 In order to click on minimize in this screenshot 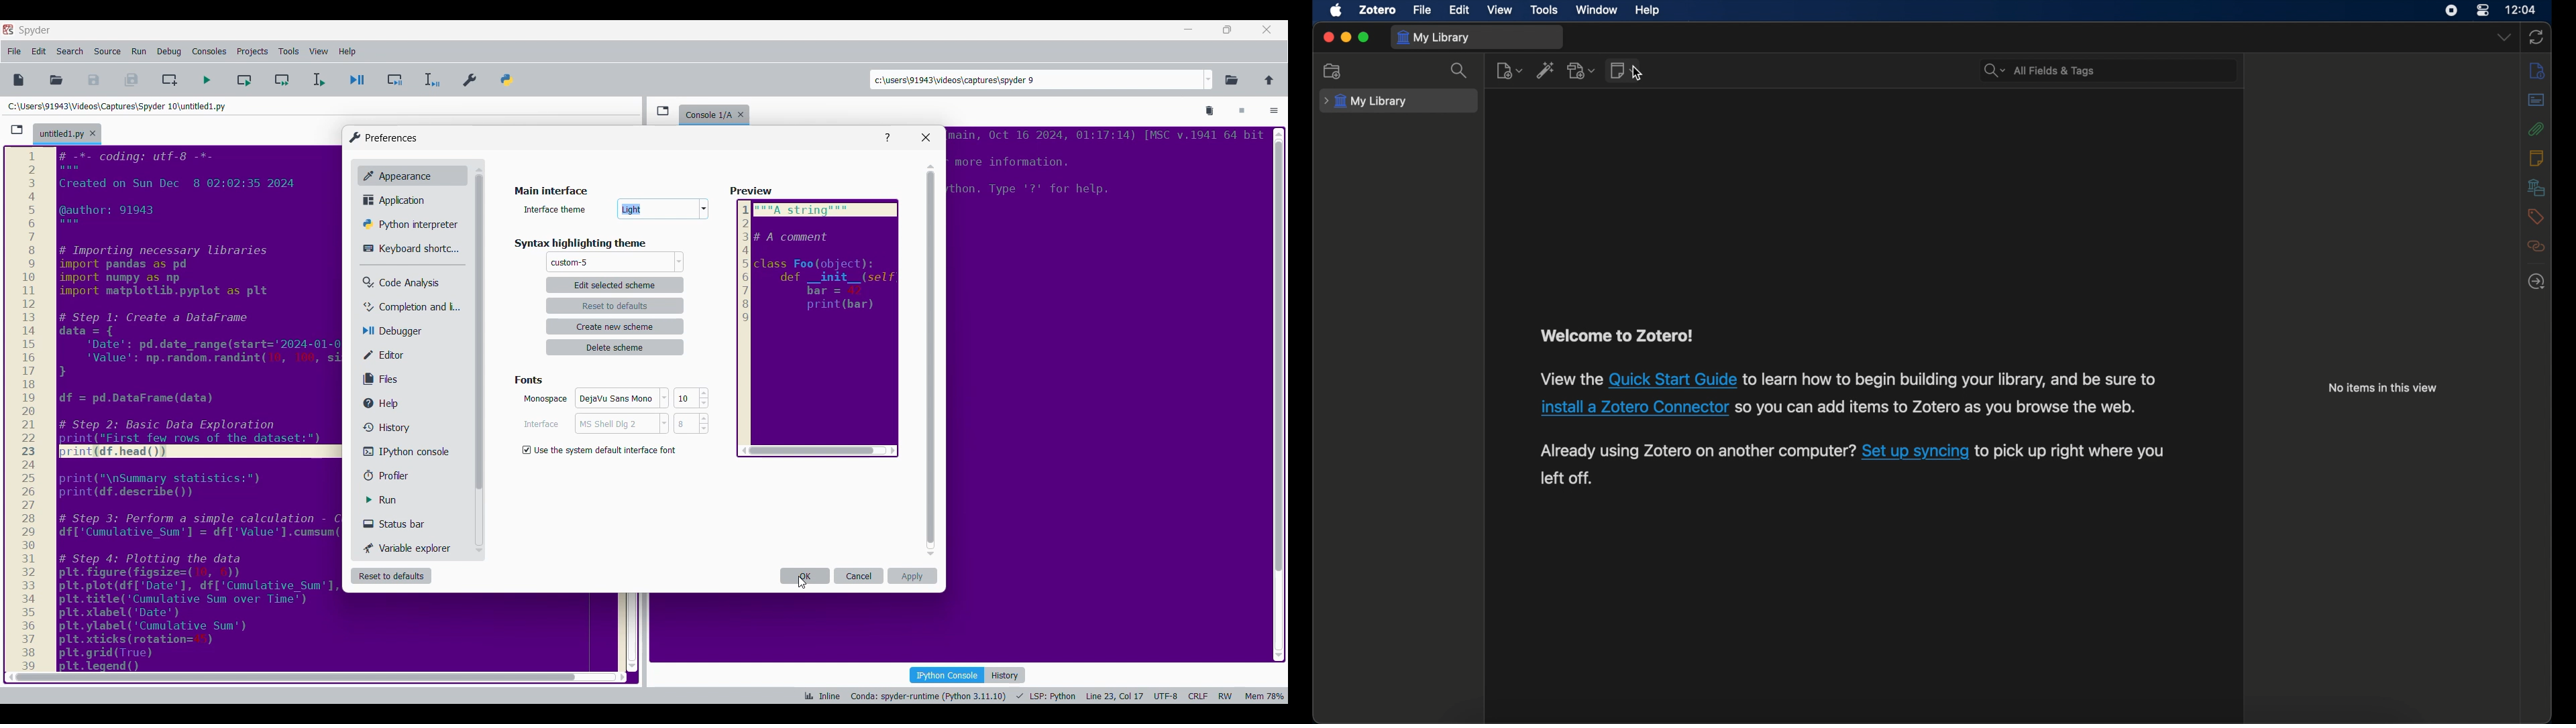, I will do `click(1347, 38)`.